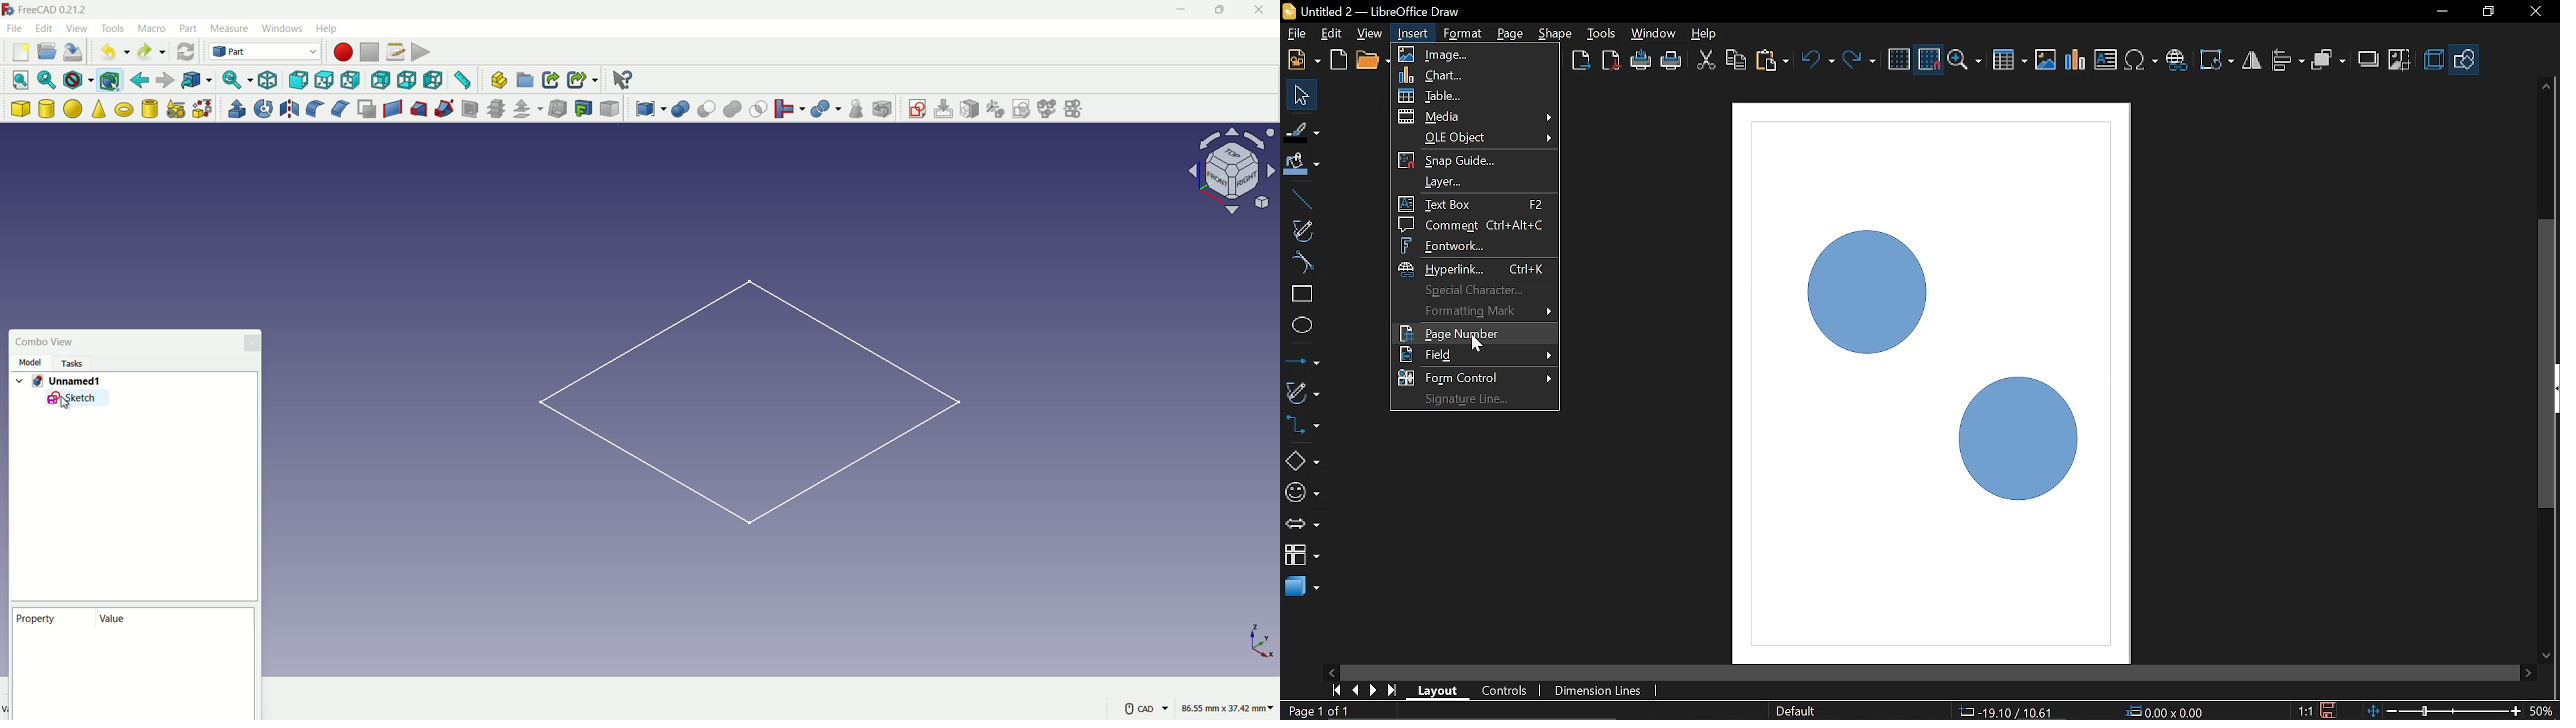 Image resolution: width=2576 pixels, height=728 pixels. Describe the element at coordinates (2547, 281) in the screenshot. I see `vertical scrollbar` at that location.